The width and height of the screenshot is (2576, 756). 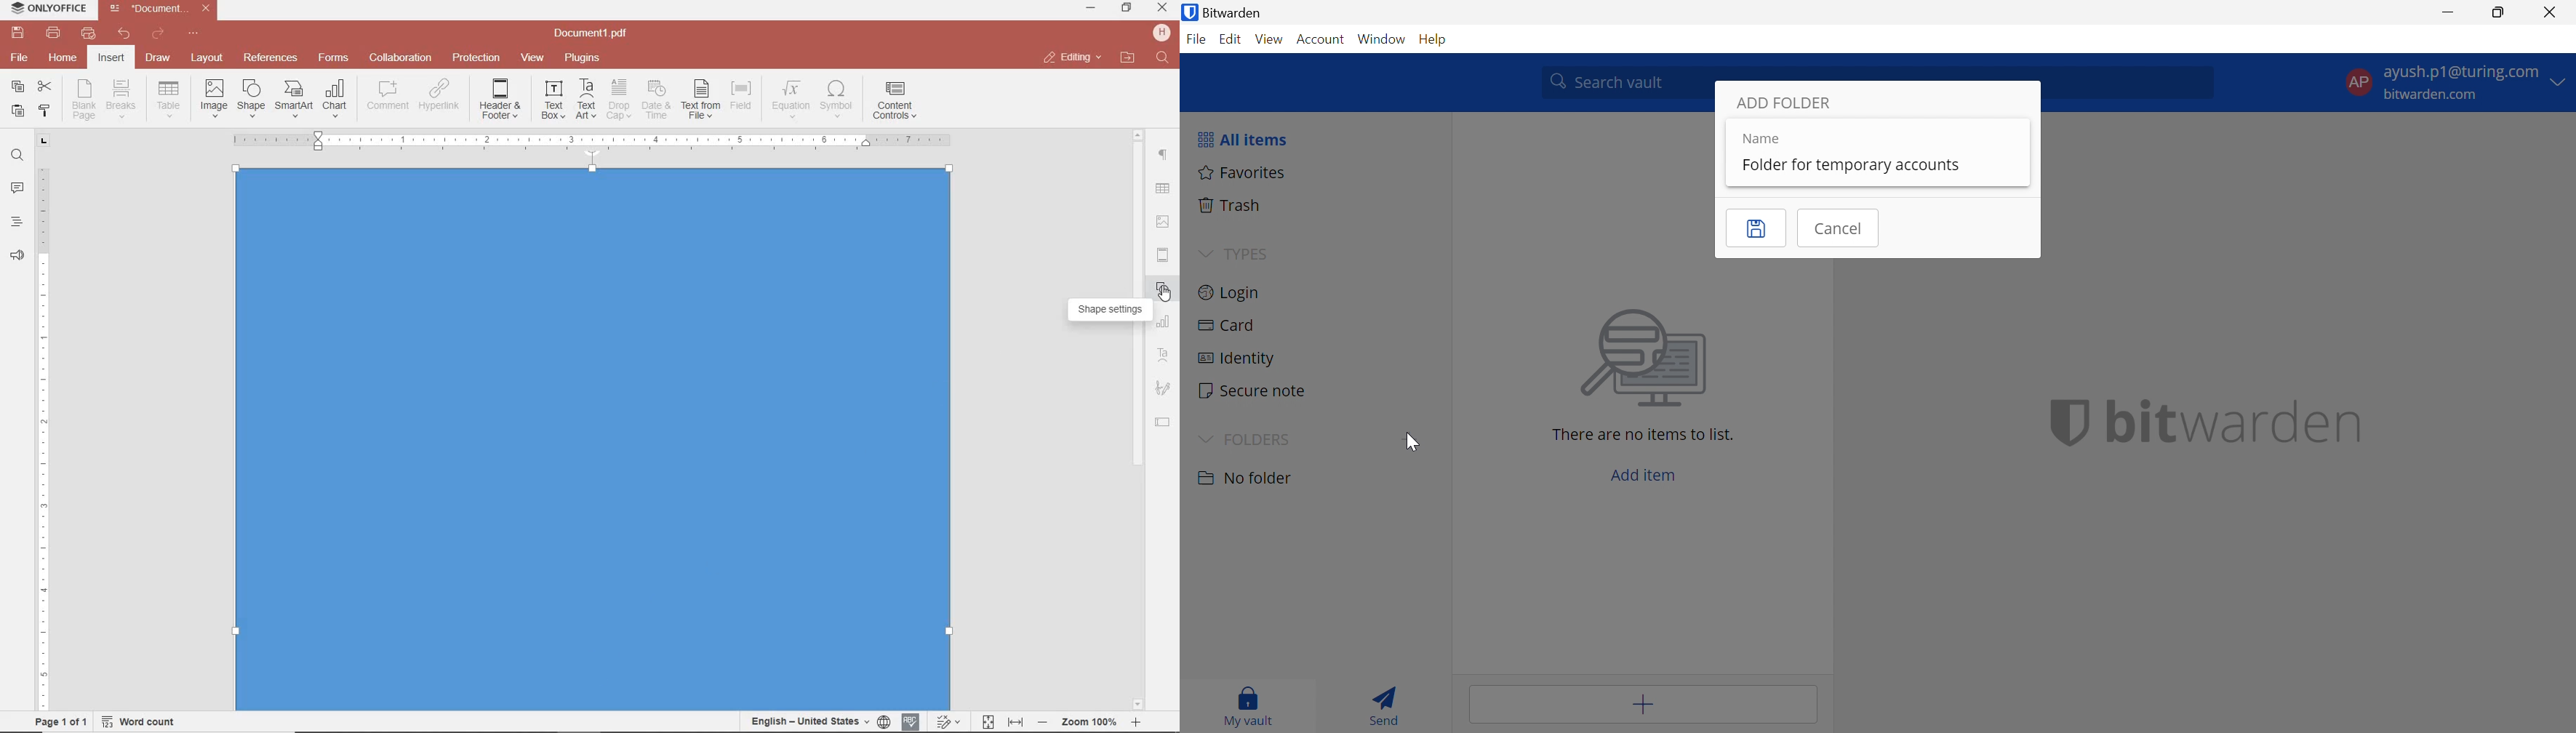 What do you see at coordinates (53, 33) in the screenshot?
I see `print file` at bounding box center [53, 33].